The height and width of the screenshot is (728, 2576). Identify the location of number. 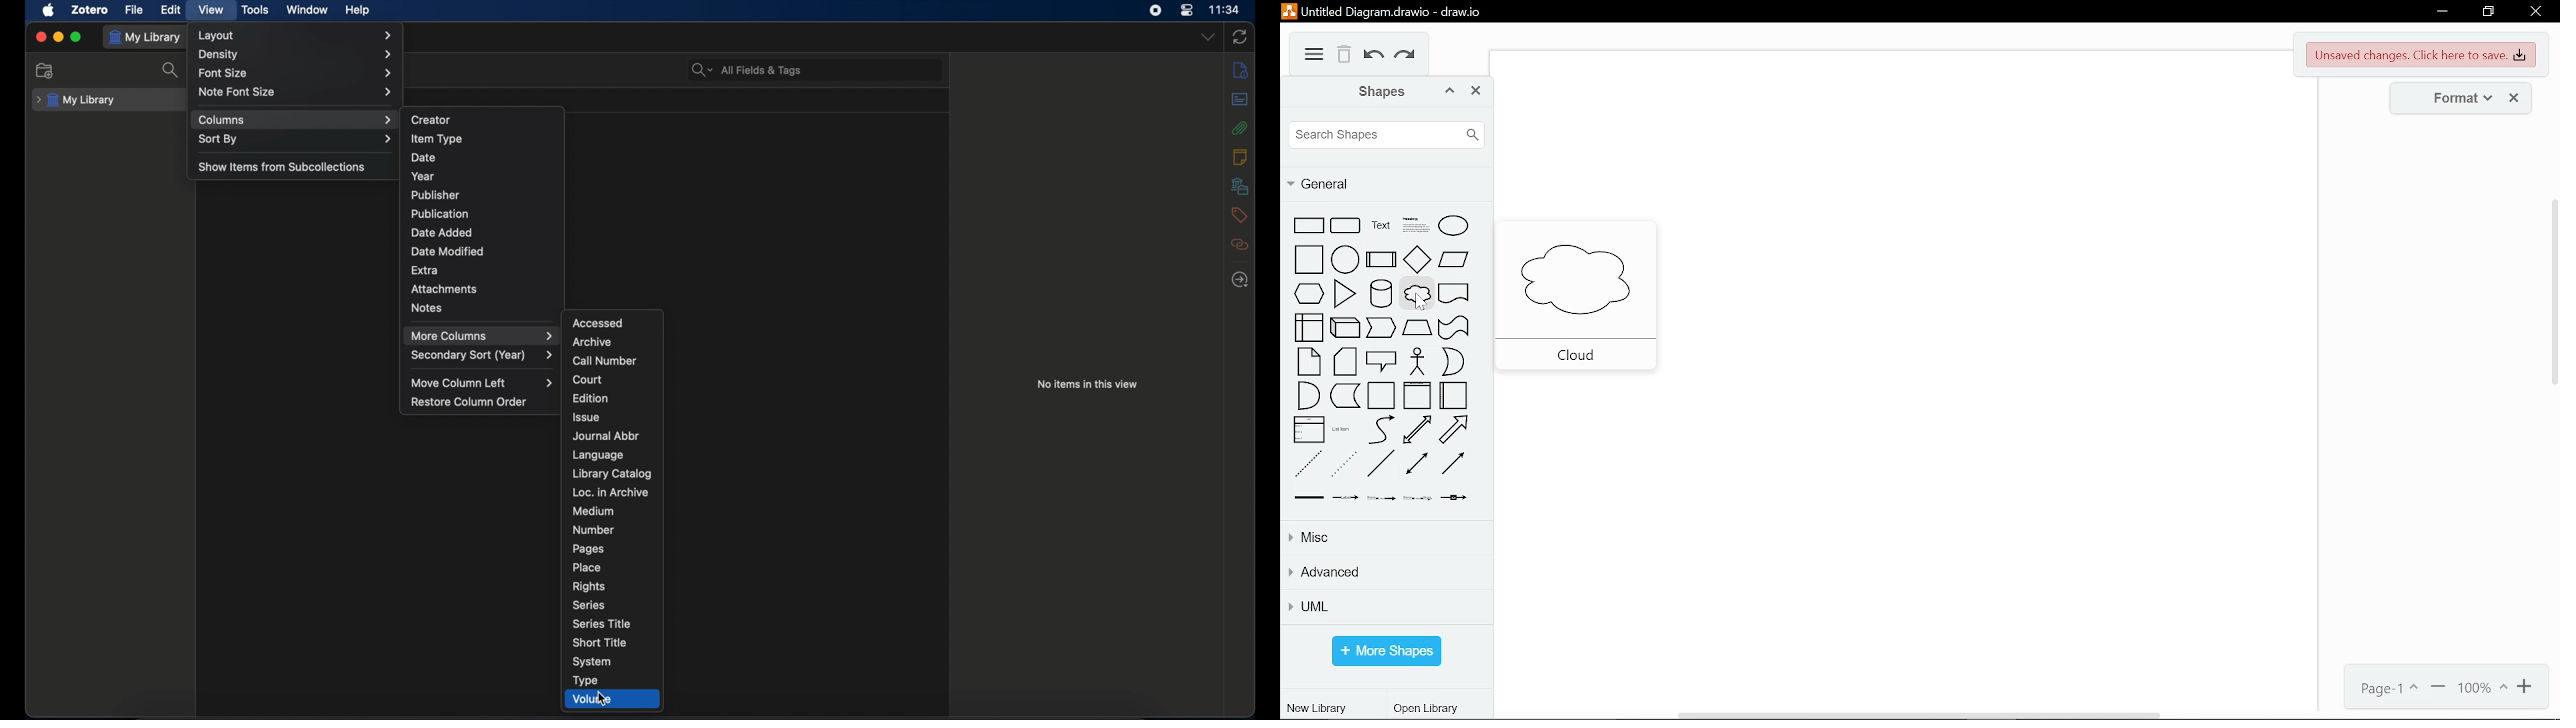
(593, 530).